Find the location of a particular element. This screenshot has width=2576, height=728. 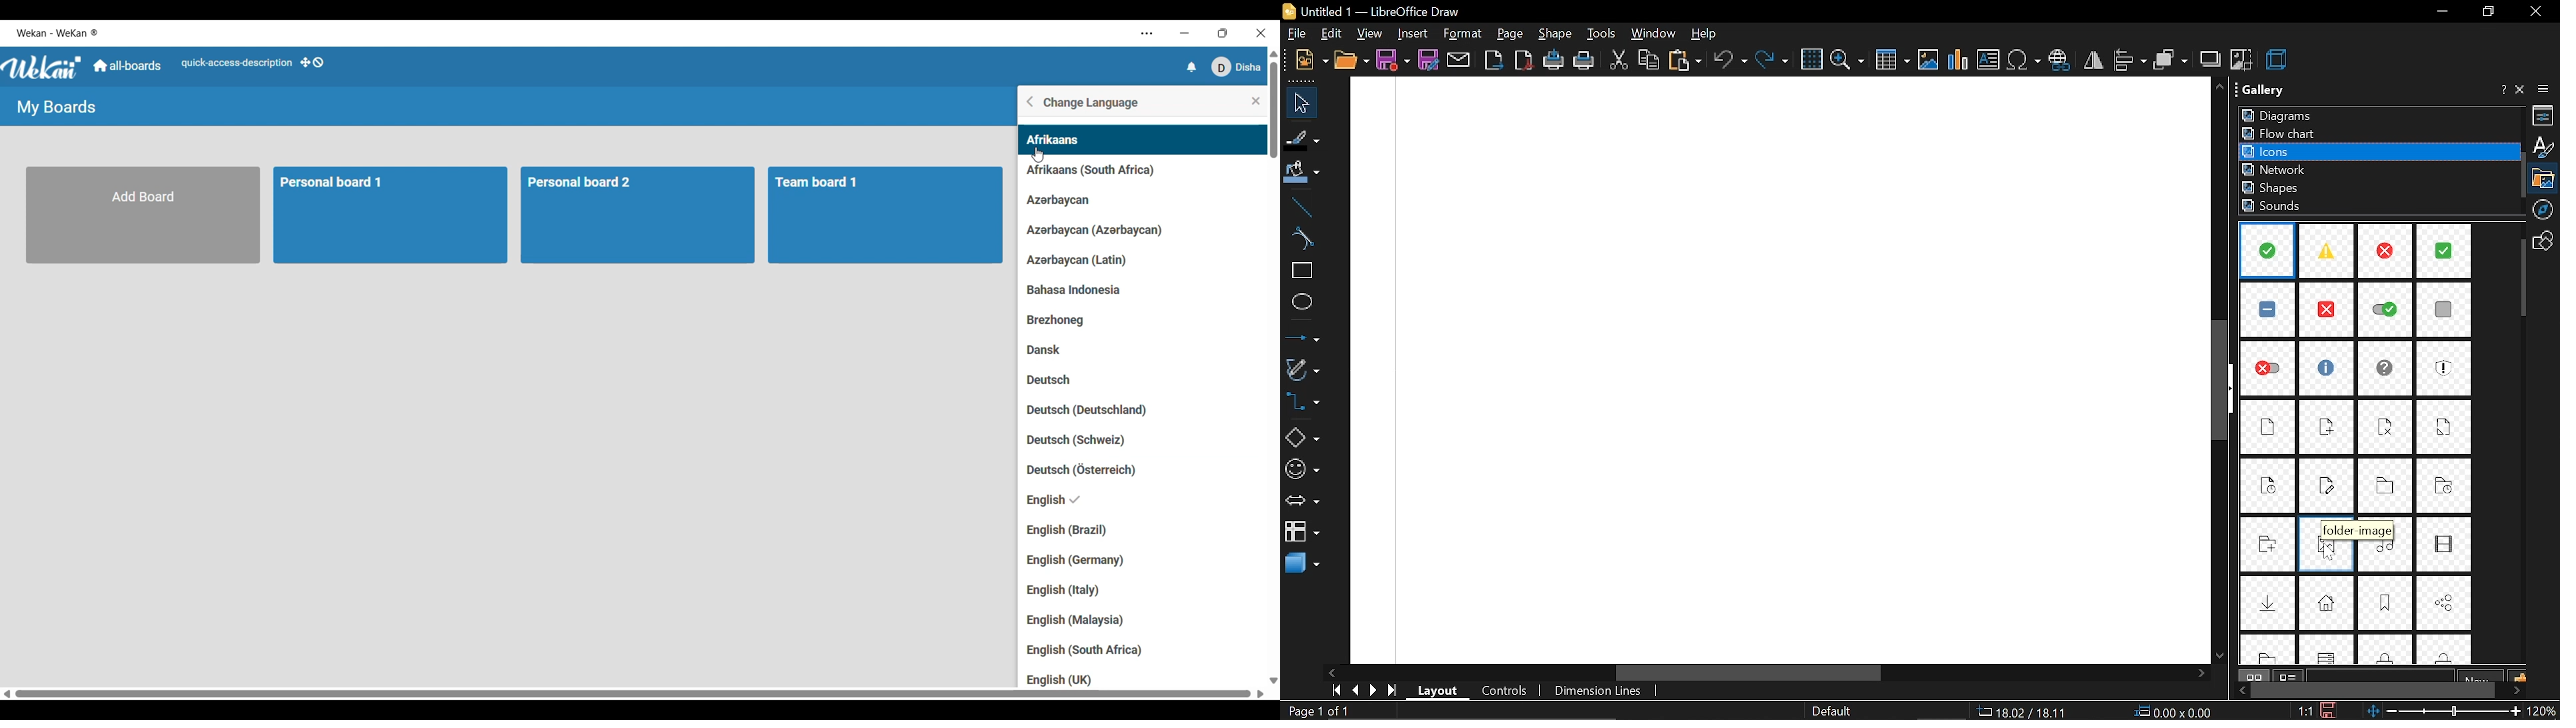

select is located at coordinates (1296, 103).